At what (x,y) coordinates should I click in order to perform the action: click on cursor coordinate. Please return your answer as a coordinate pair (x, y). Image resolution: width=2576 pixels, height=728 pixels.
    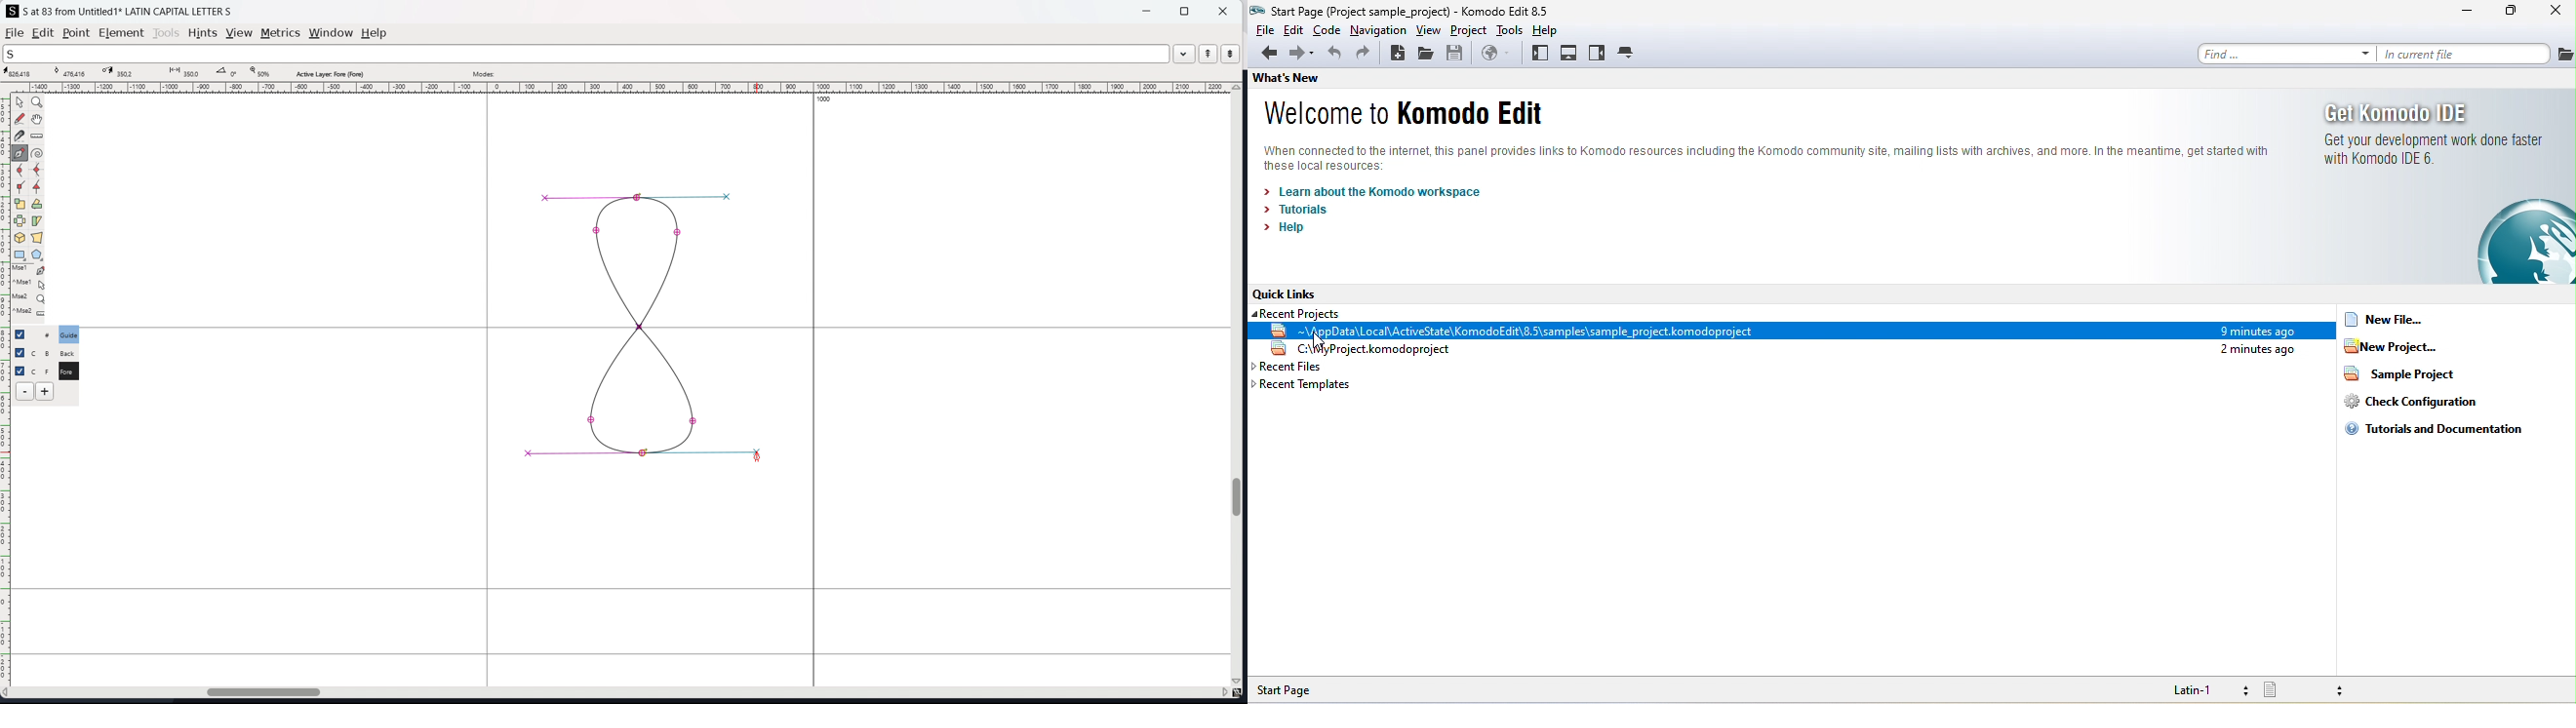
    Looking at the image, I should click on (22, 72).